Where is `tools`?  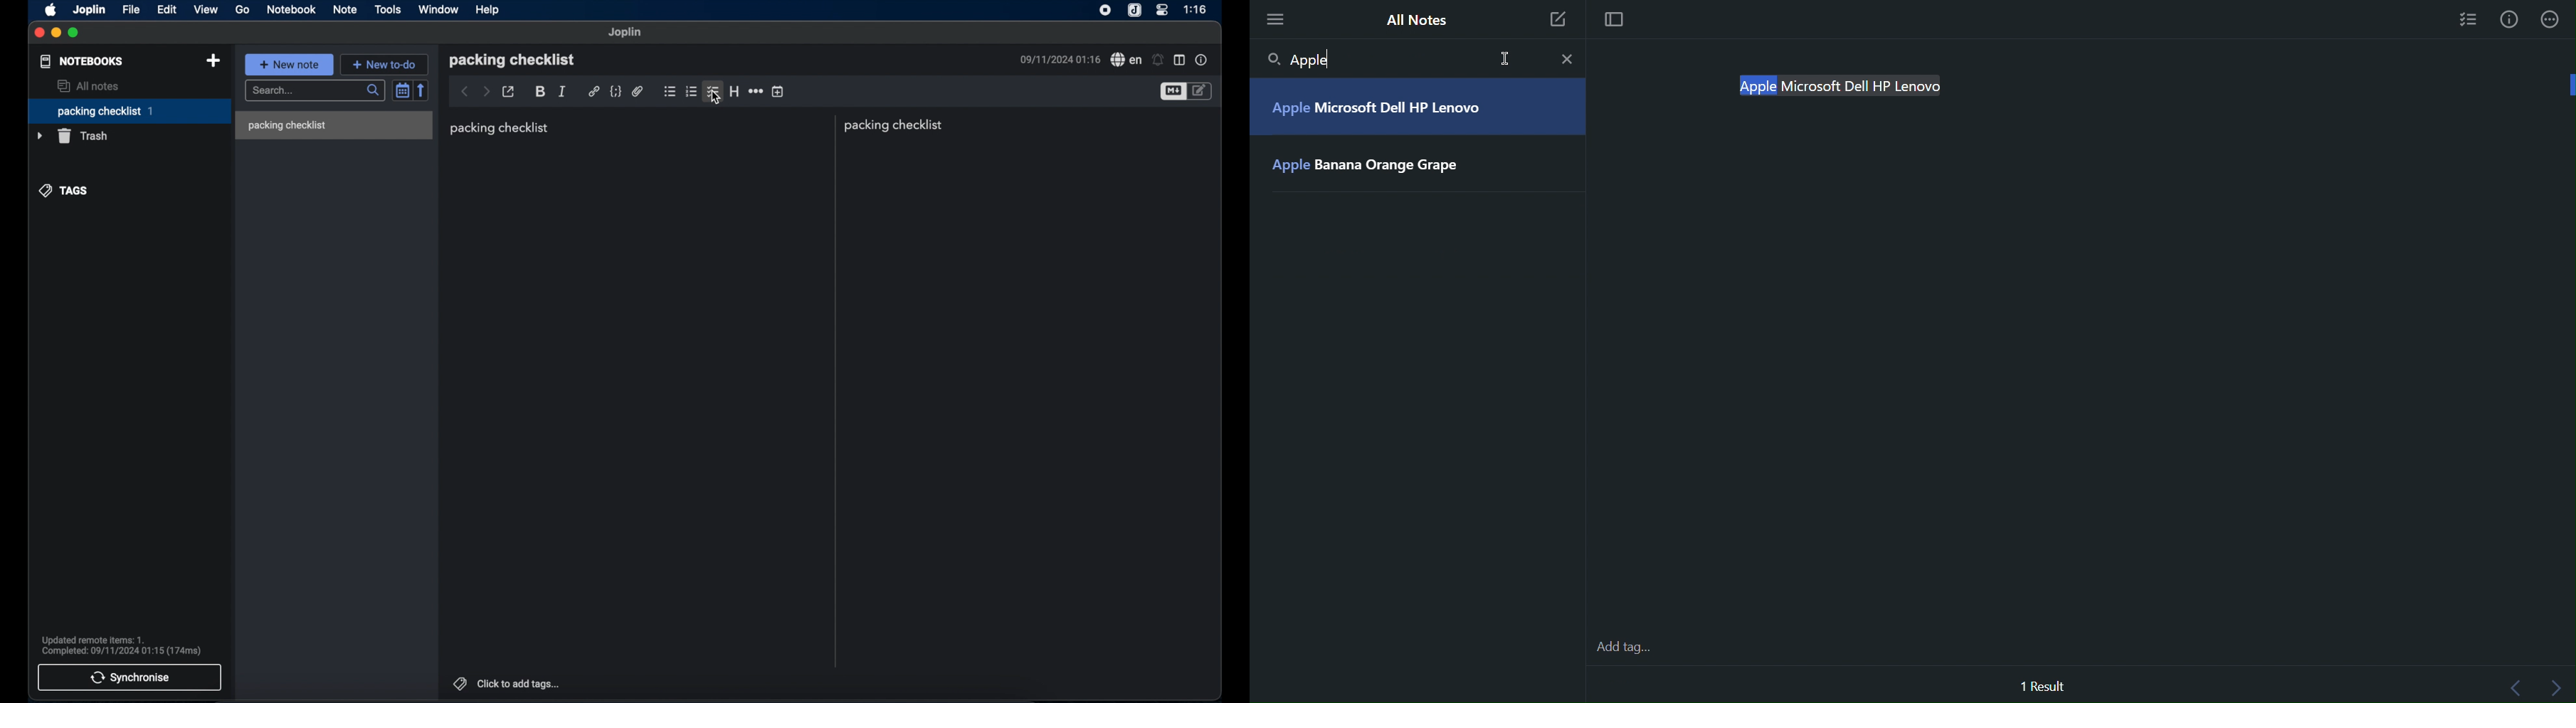
tools is located at coordinates (389, 10).